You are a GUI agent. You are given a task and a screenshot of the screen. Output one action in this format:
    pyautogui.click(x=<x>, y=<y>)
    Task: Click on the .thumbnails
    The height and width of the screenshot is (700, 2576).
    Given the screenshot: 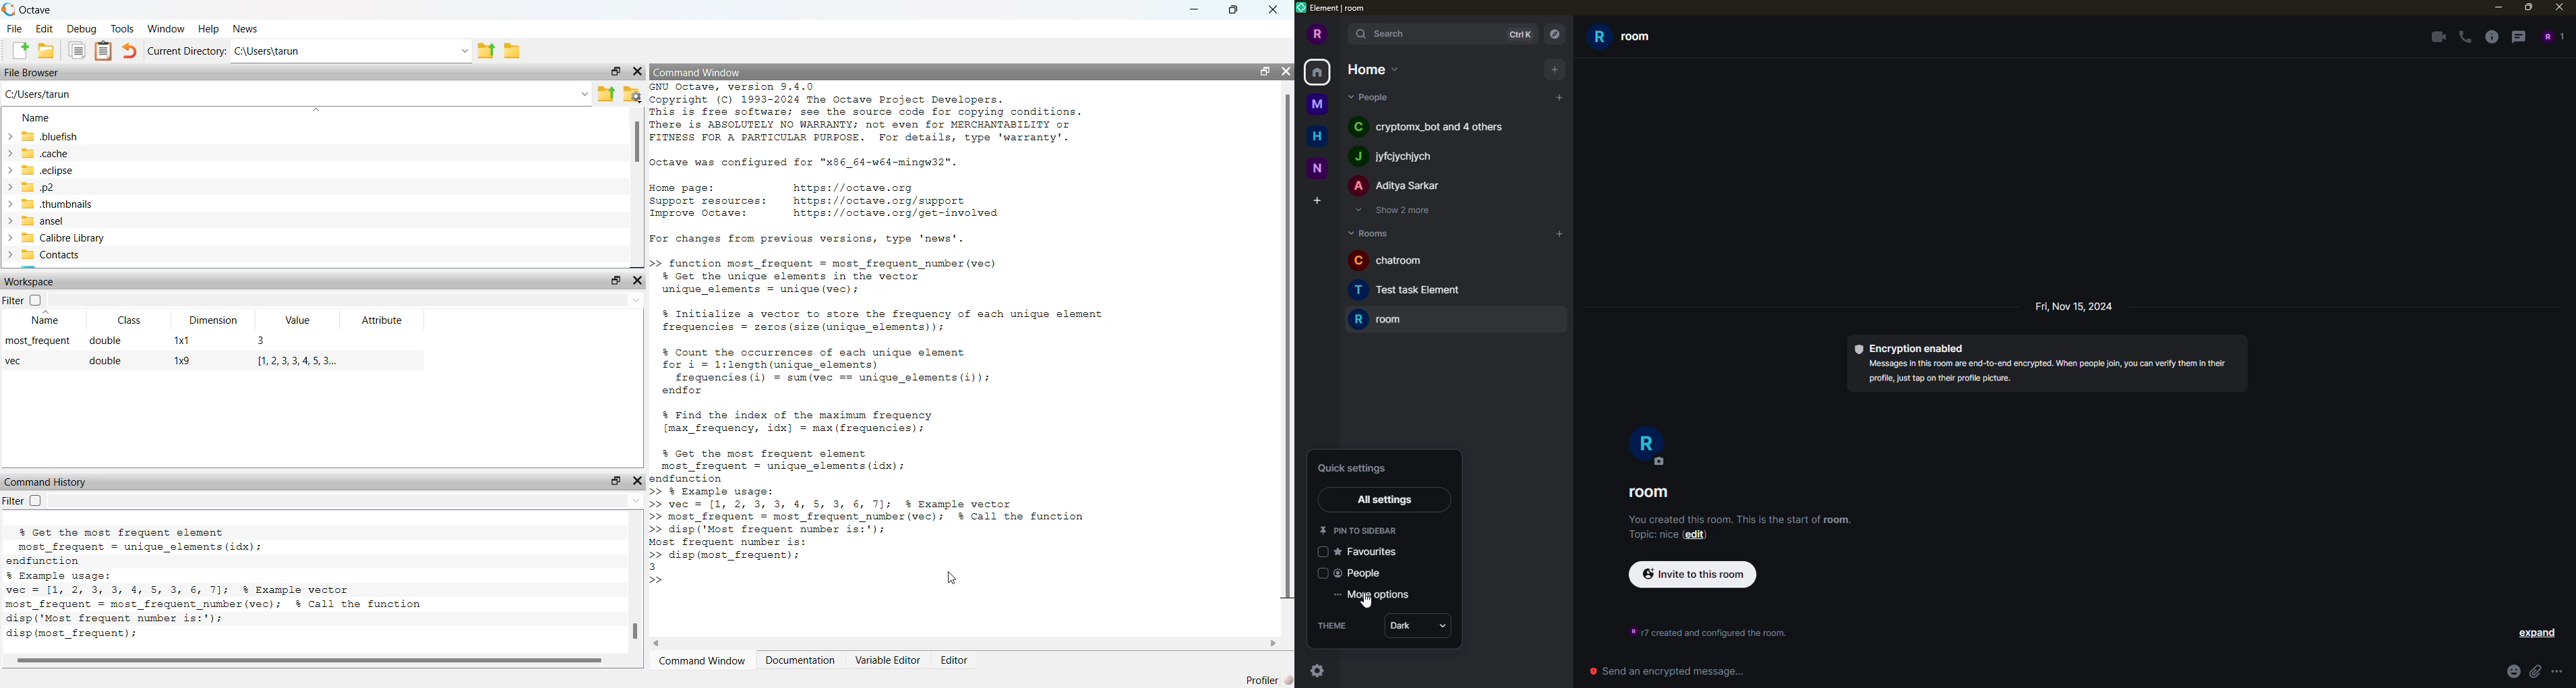 What is the action you would take?
    pyautogui.click(x=62, y=204)
    